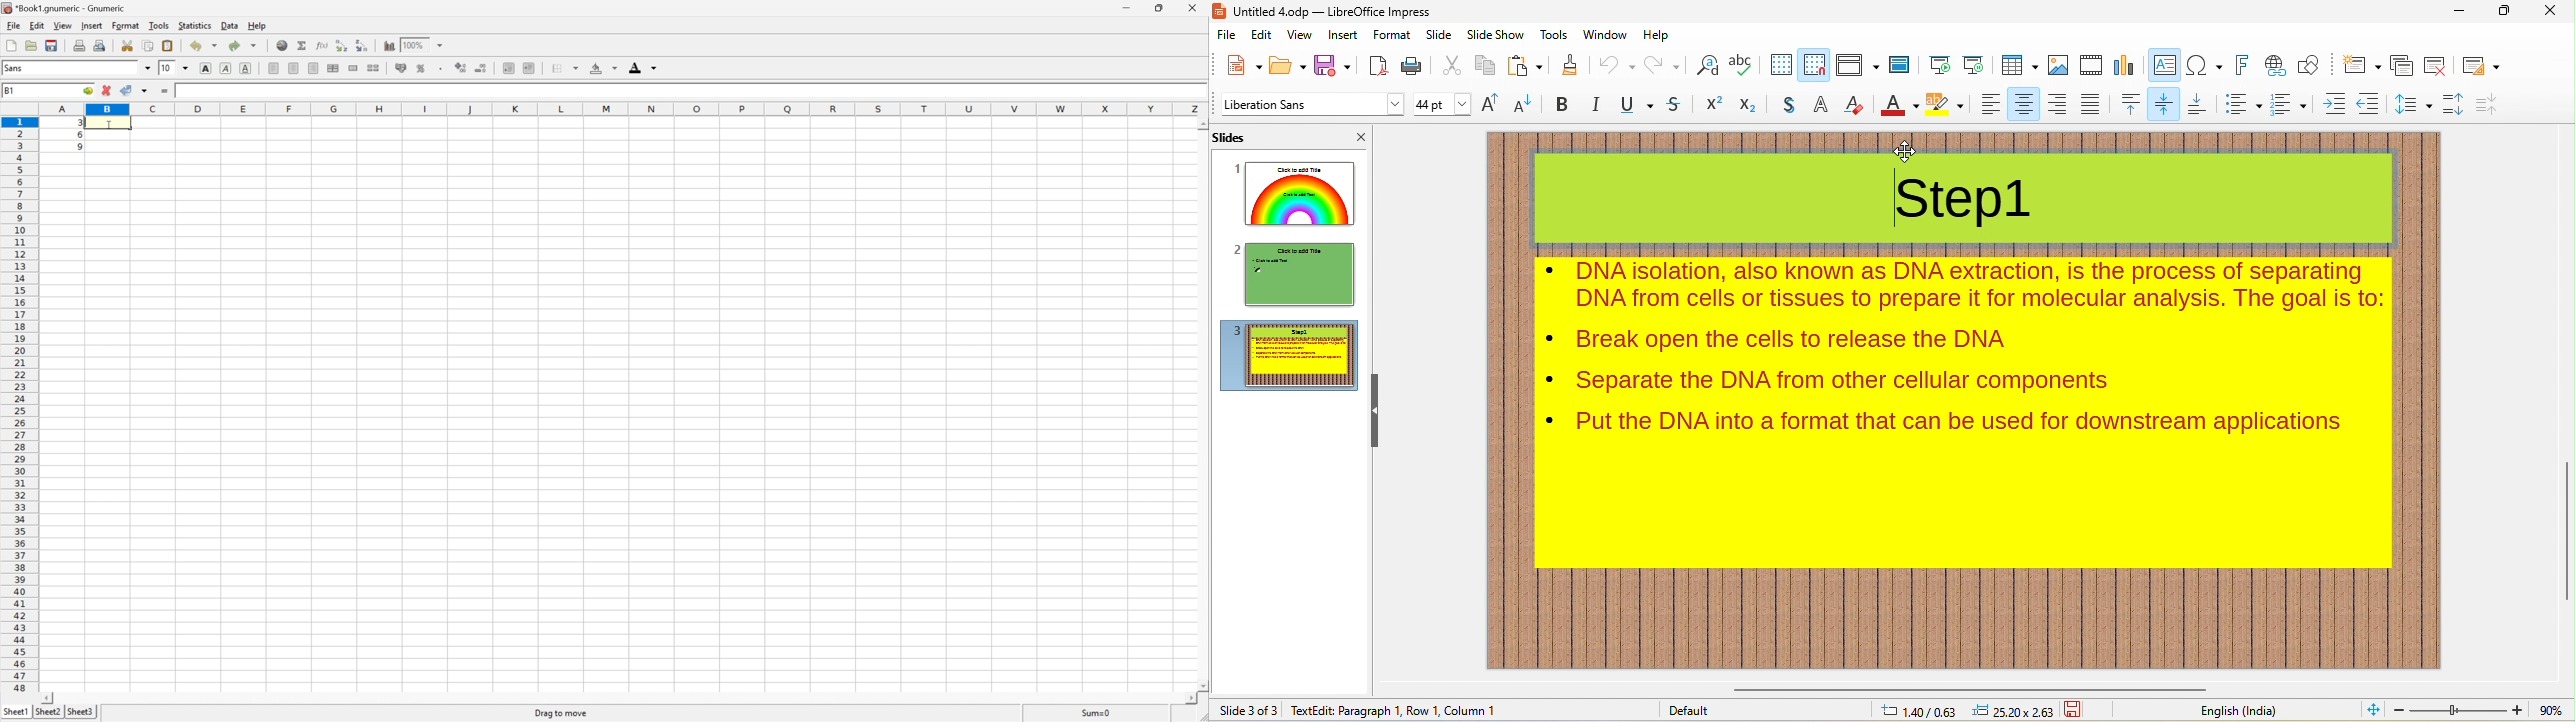 The width and height of the screenshot is (2576, 728). Describe the element at coordinates (462, 67) in the screenshot. I see `Increase the number of decimals displayed` at that location.